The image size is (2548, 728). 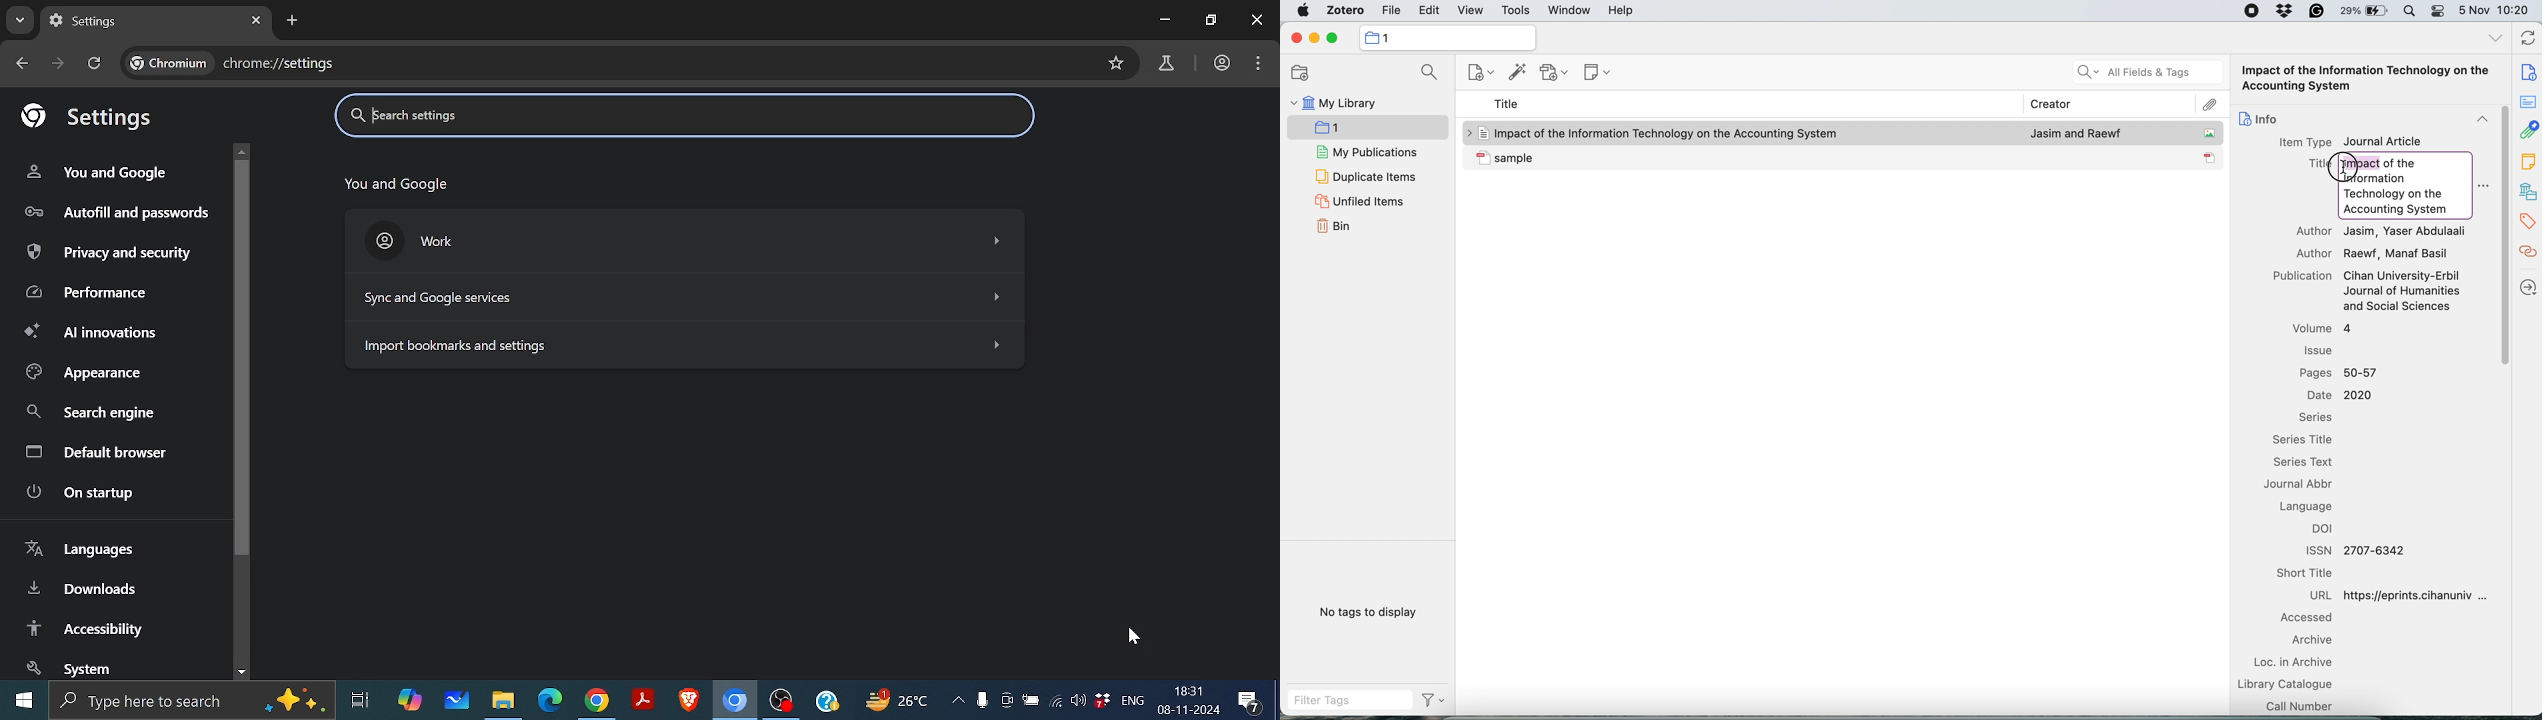 I want to click on add items by identifier, so click(x=1516, y=72).